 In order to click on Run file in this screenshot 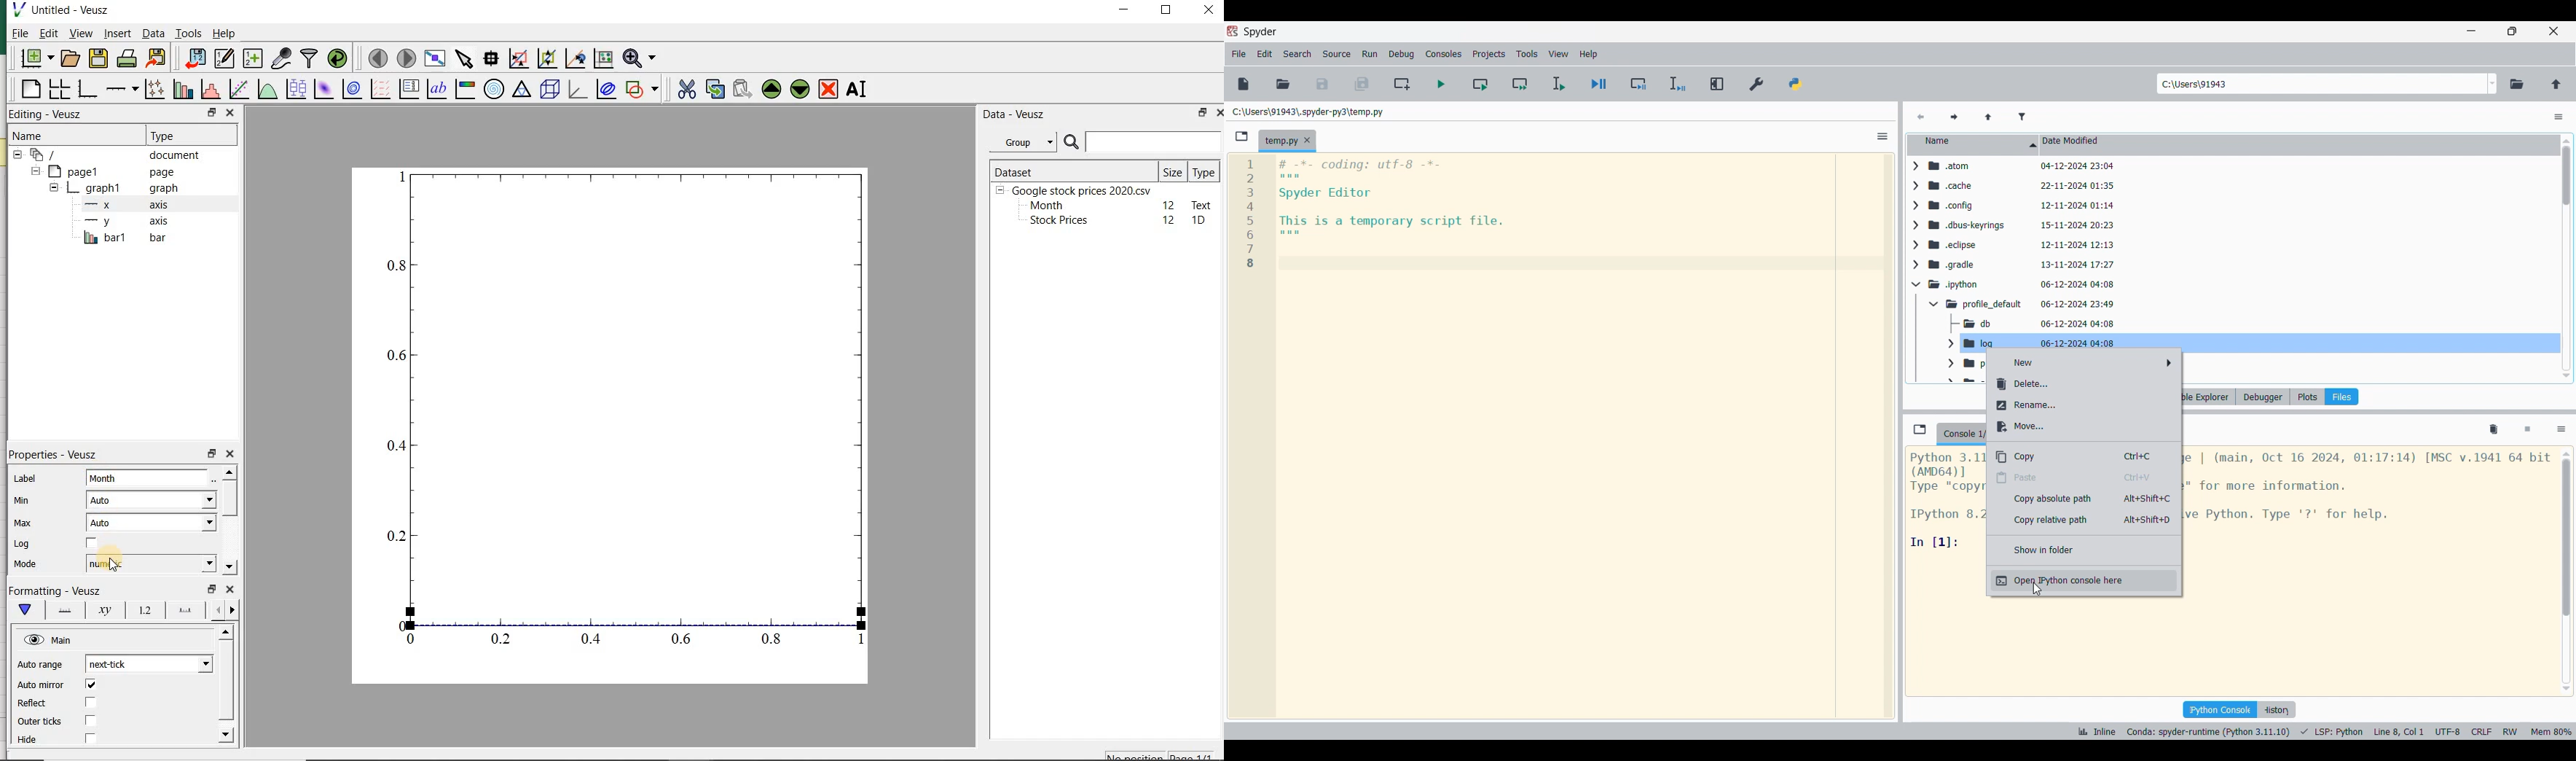, I will do `click(1441, 84)`.